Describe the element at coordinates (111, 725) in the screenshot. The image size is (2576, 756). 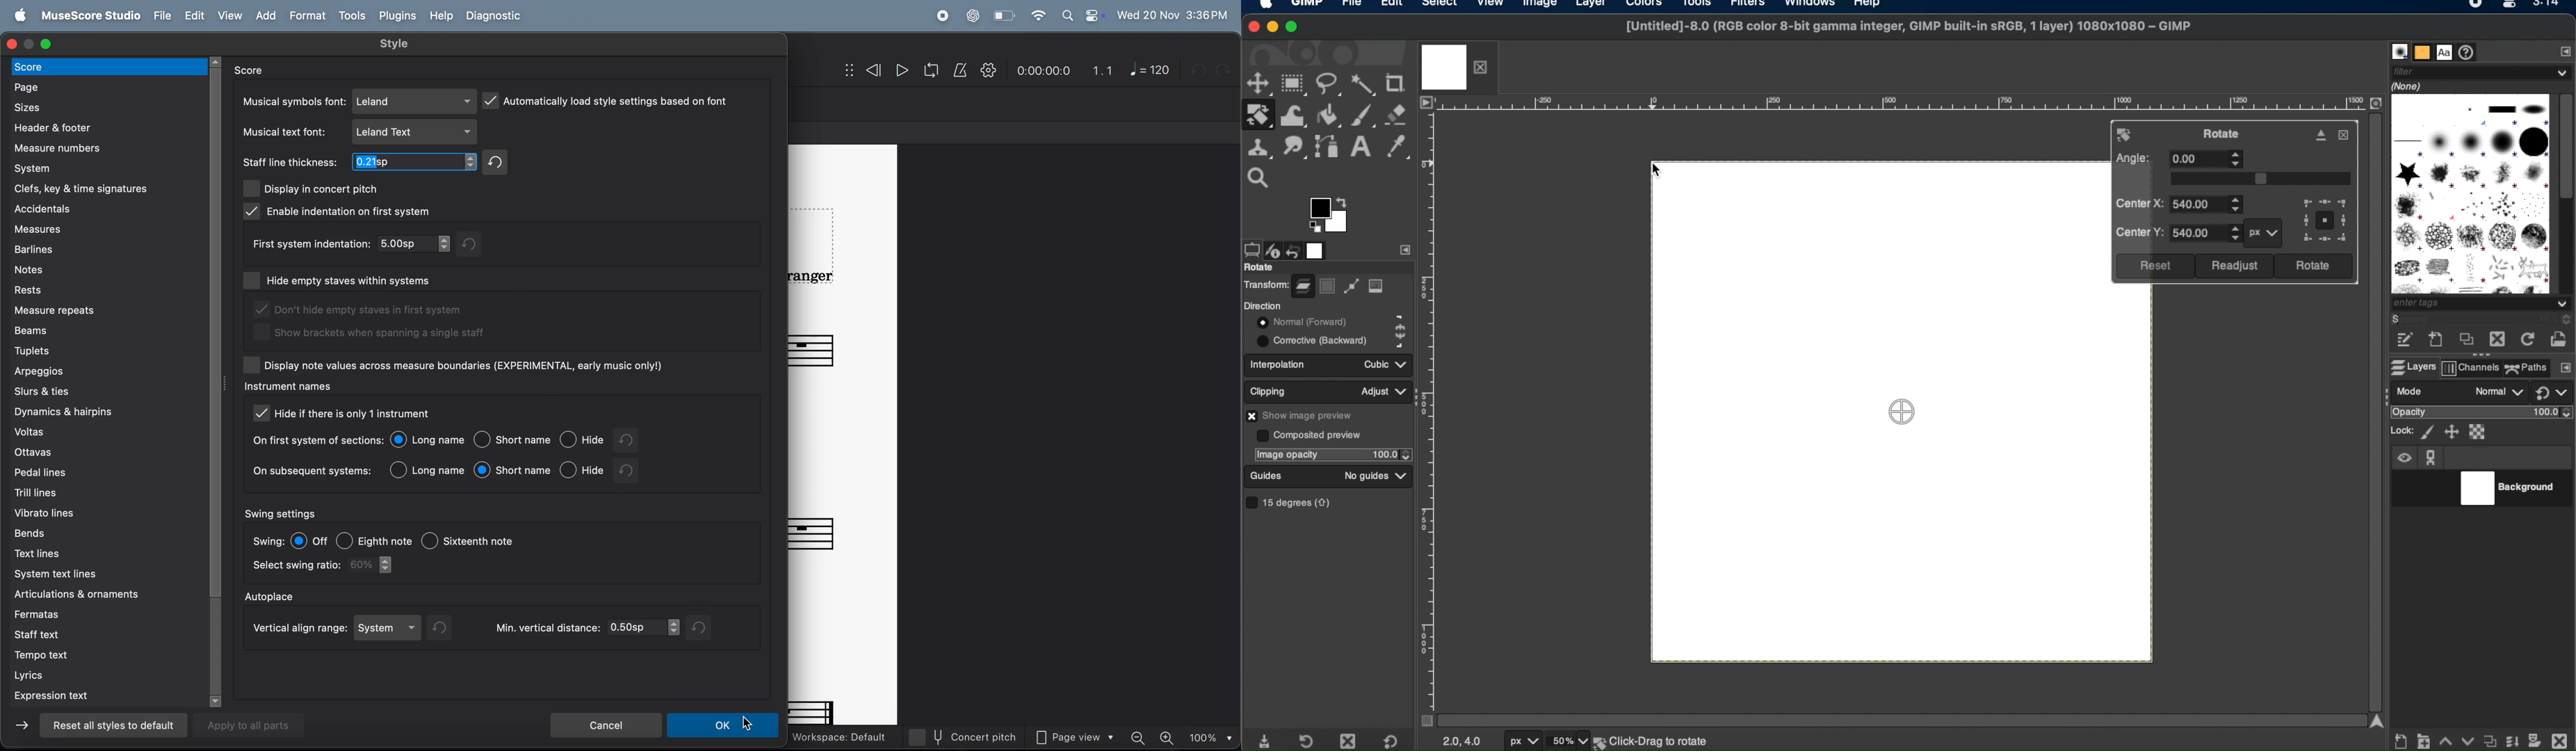
I see `reset all to default` at that location.